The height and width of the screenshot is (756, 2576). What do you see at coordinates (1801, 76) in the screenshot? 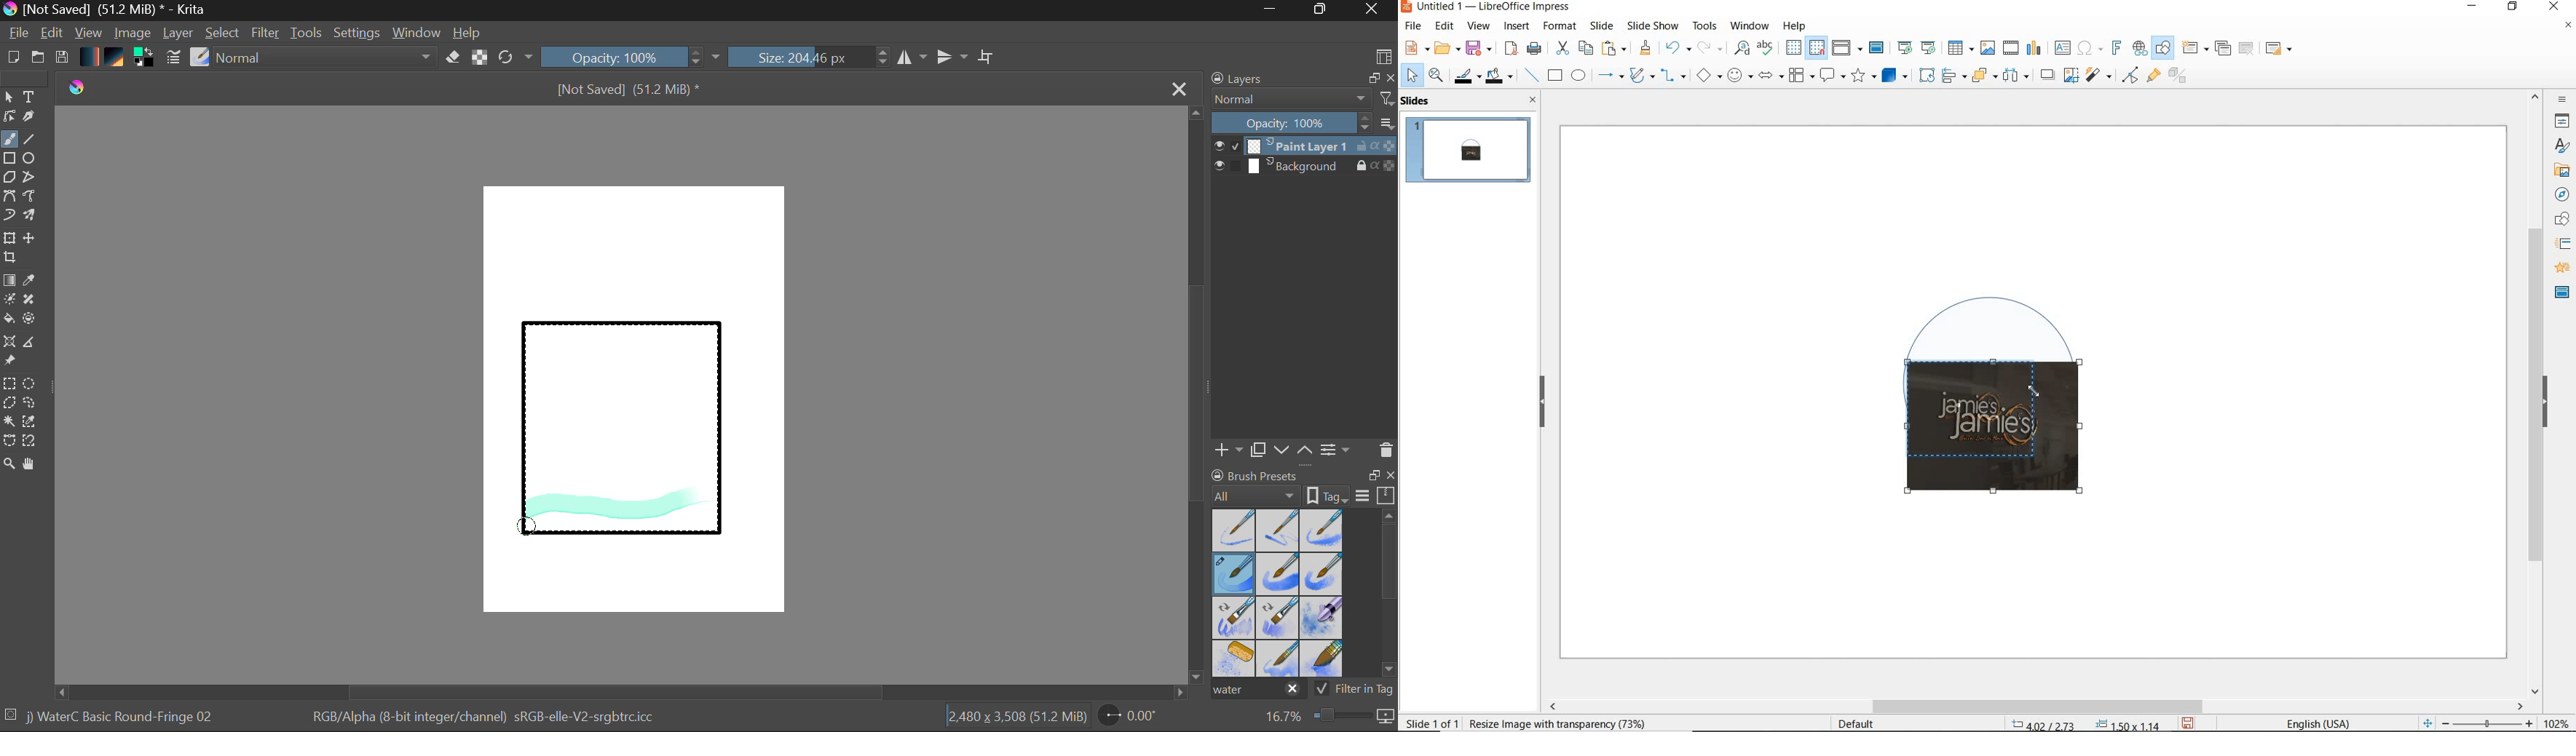
I see `flowchart` at bounding box center [1801, 76].